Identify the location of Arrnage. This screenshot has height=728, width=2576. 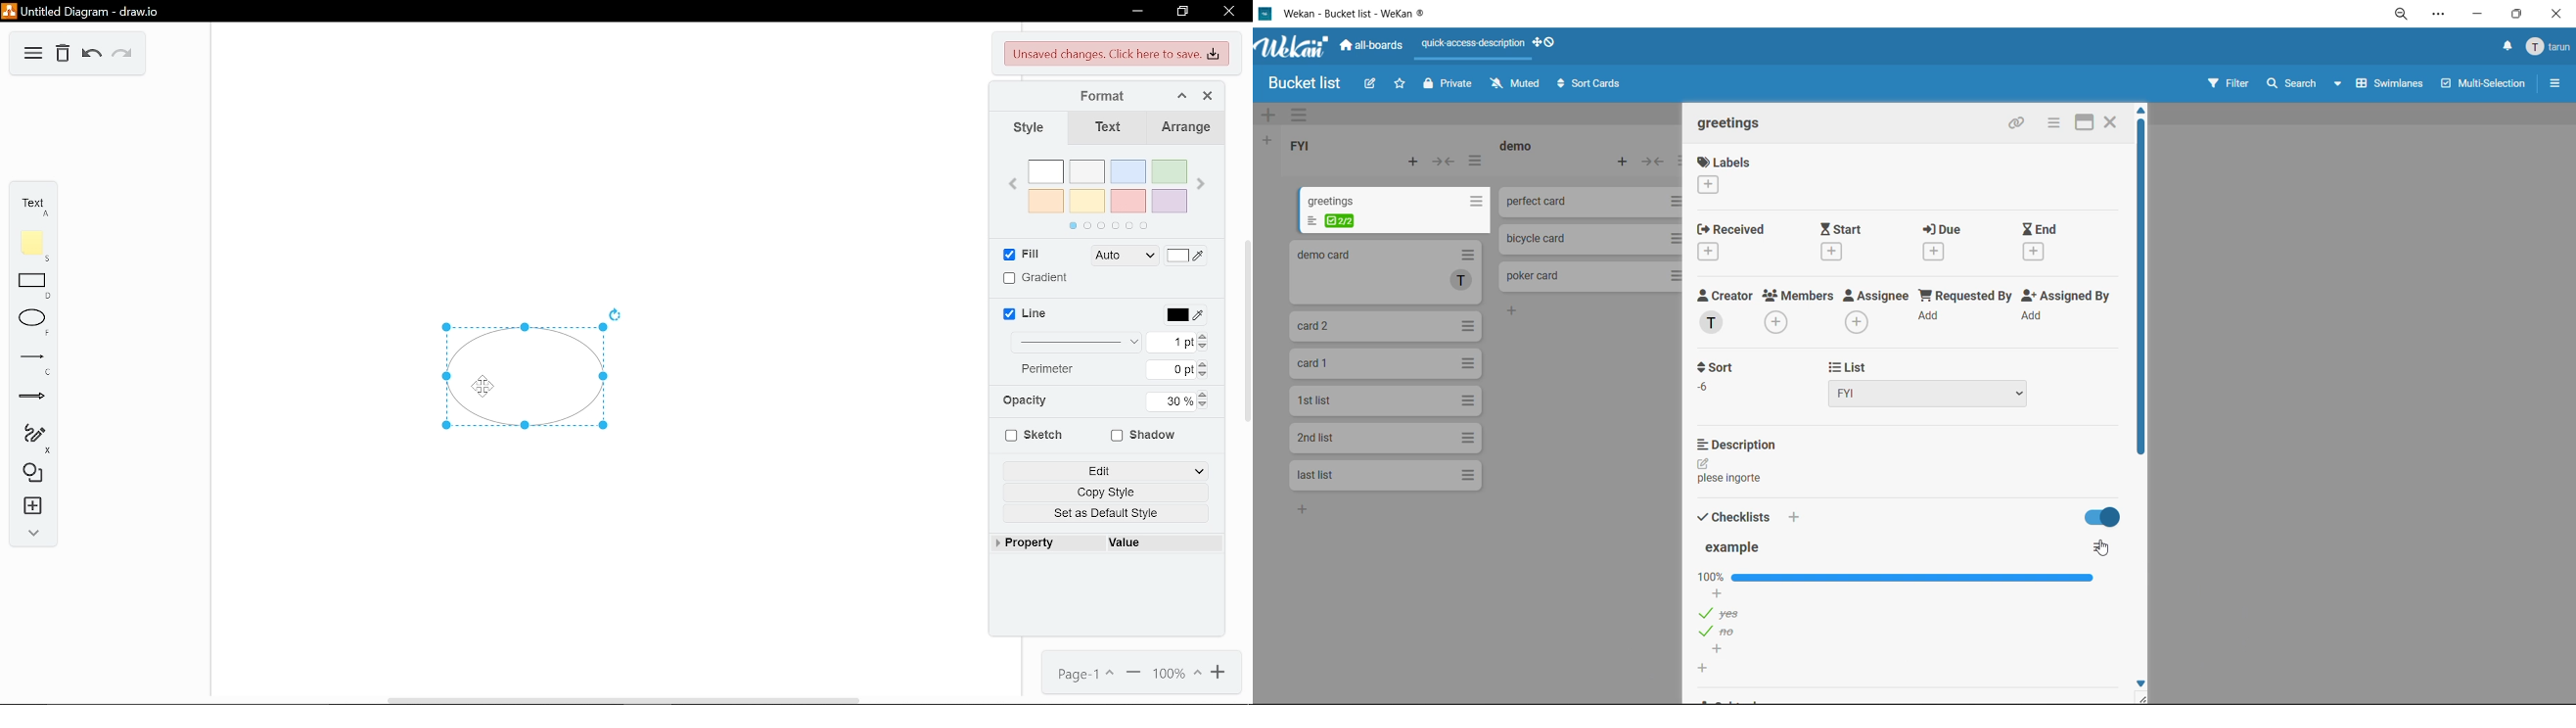
(1185, 128).